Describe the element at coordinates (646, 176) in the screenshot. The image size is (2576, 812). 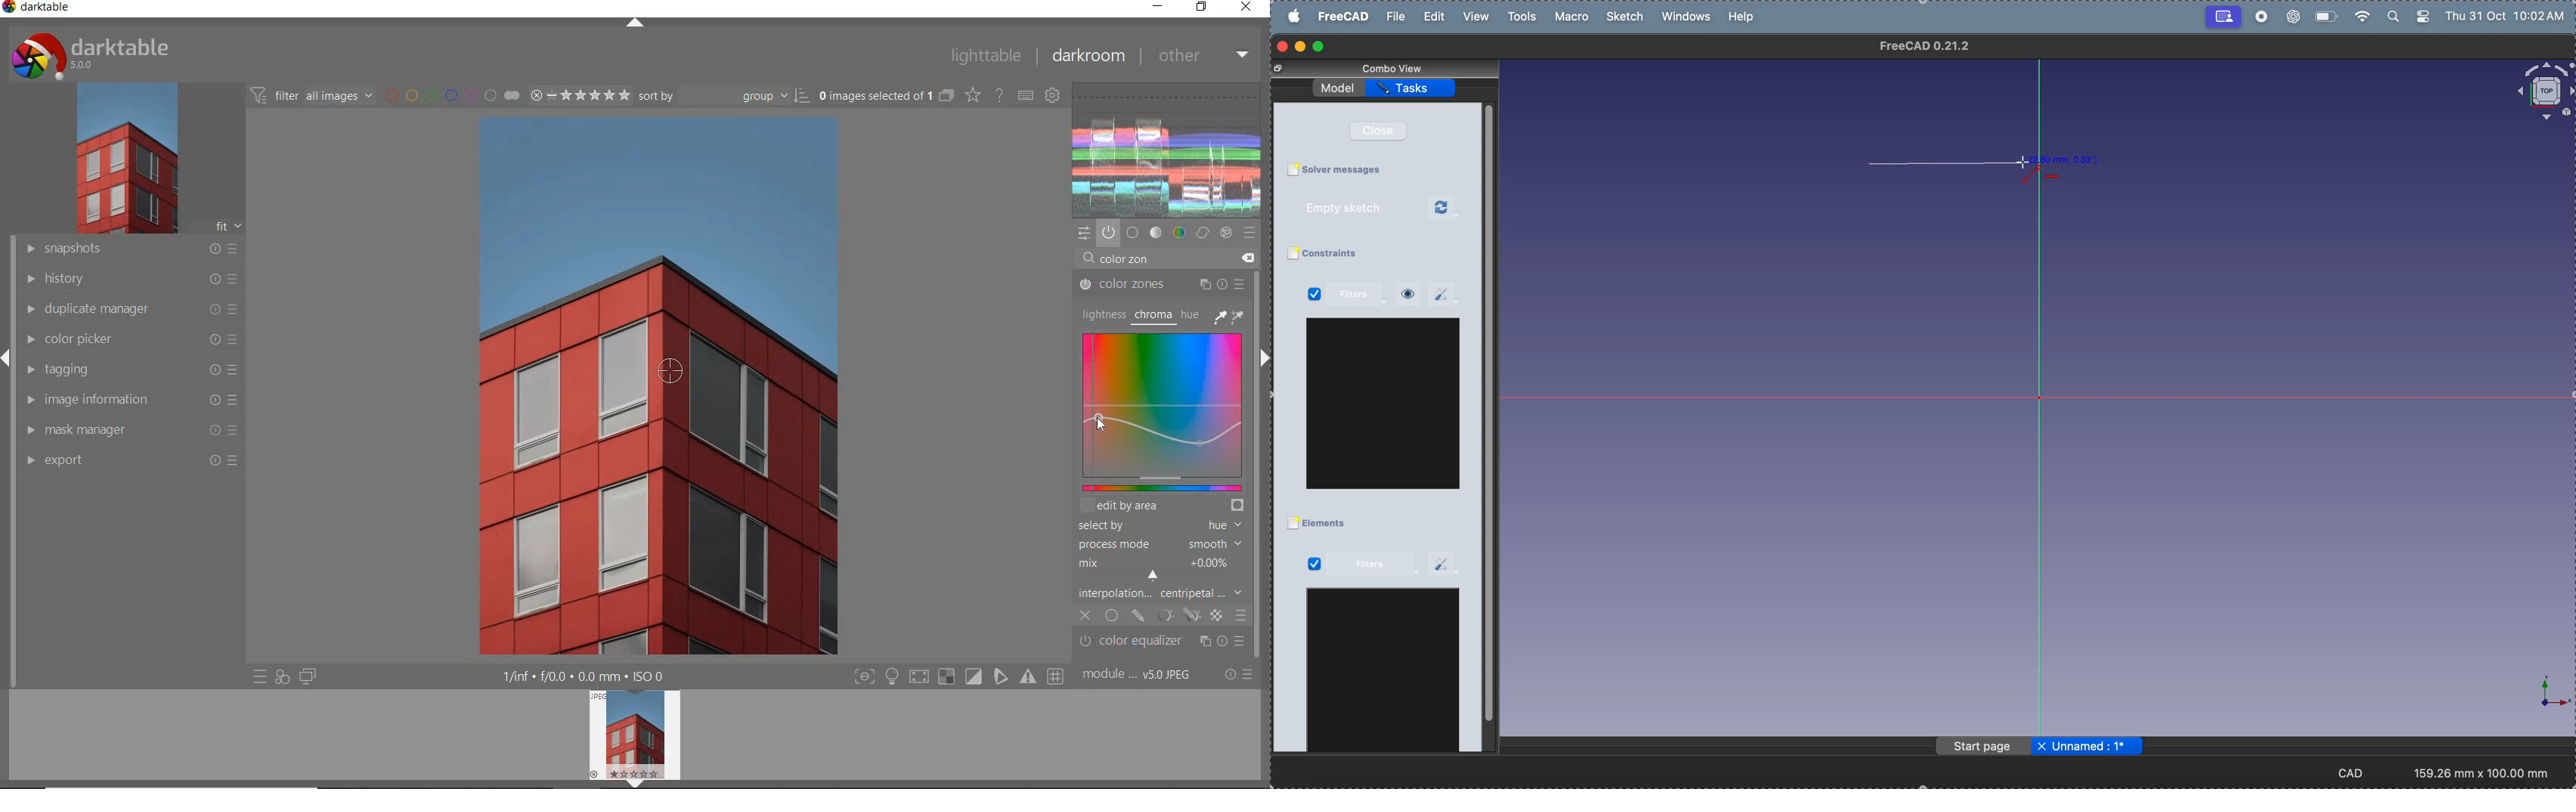
I see `selected image` at that location.